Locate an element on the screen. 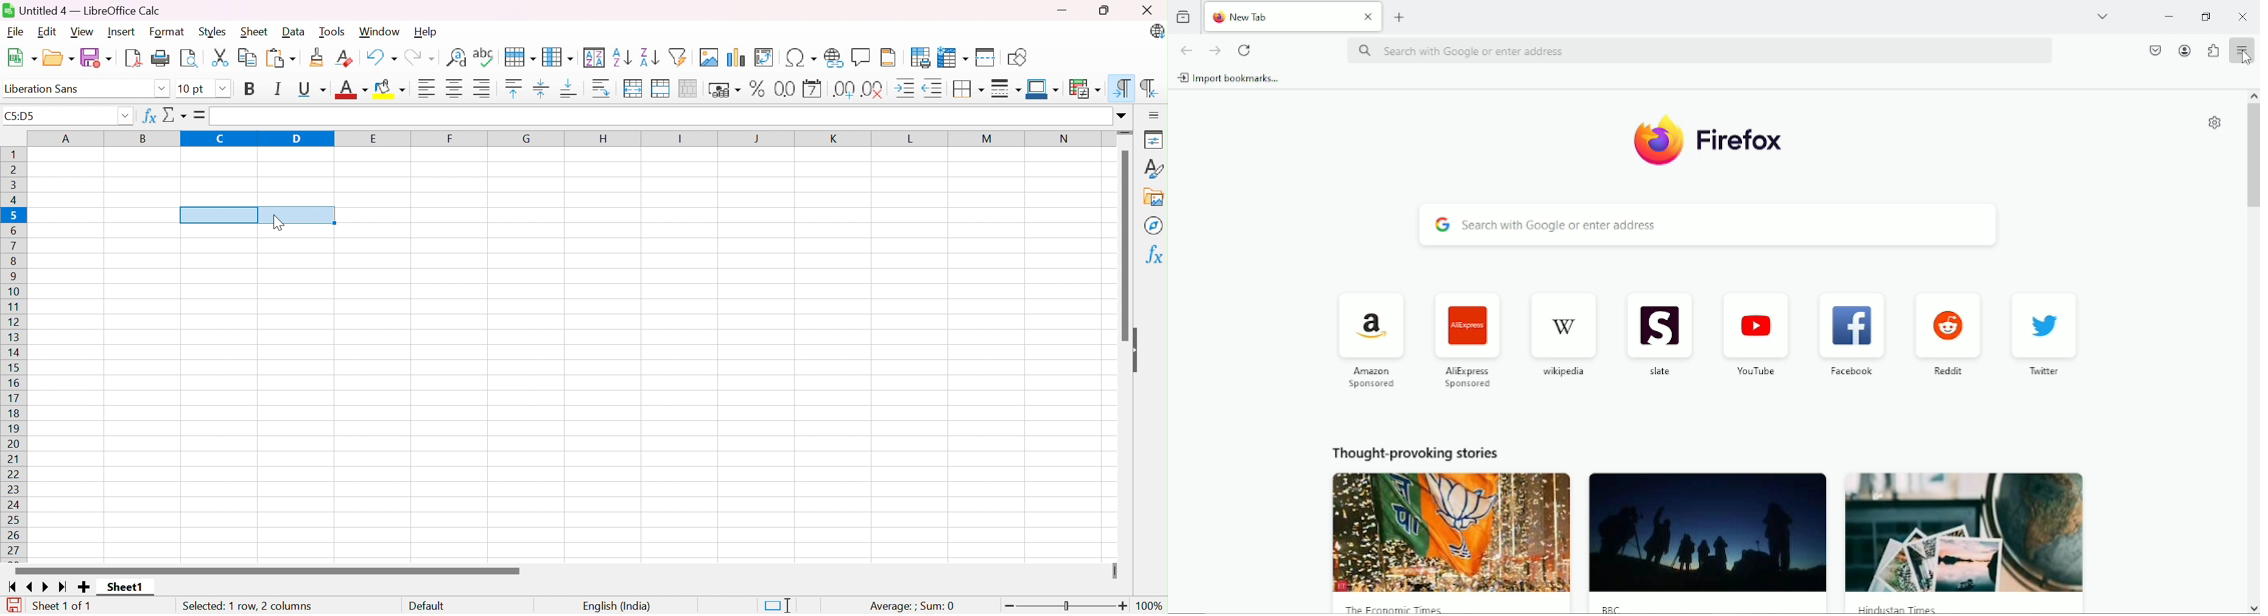 This screenshot has width=2268, height=616. Zoom In is located at coordinates (1123, 606).